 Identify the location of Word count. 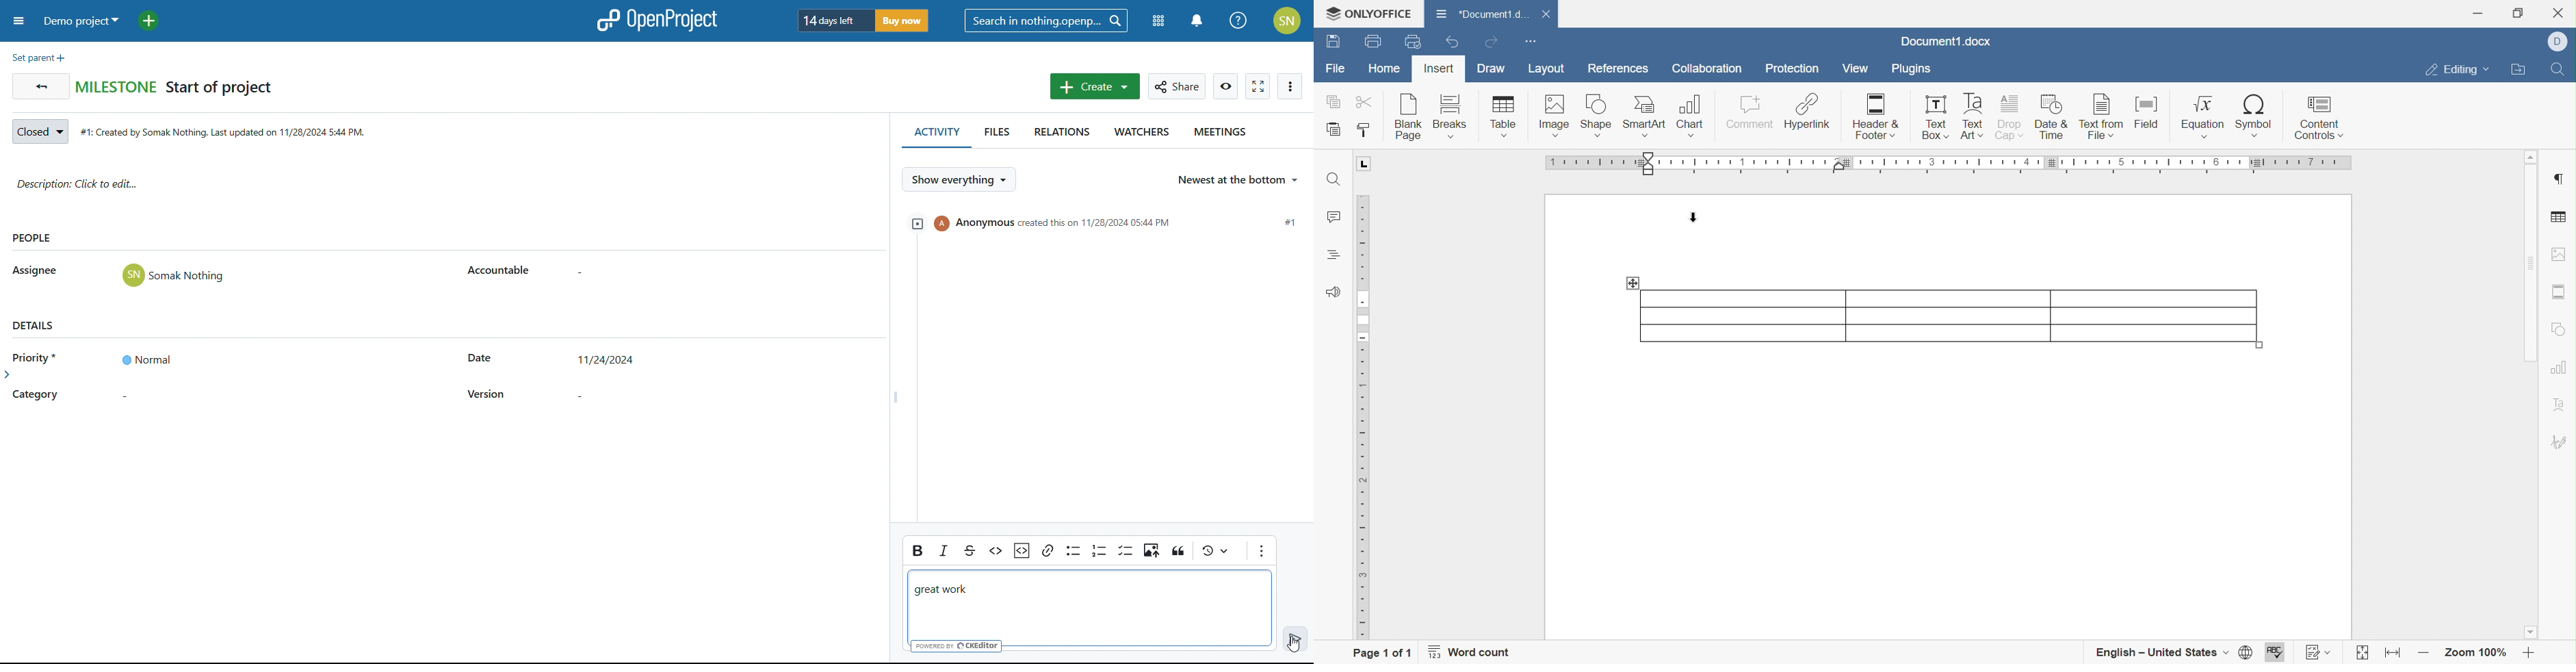
(1473, 651).